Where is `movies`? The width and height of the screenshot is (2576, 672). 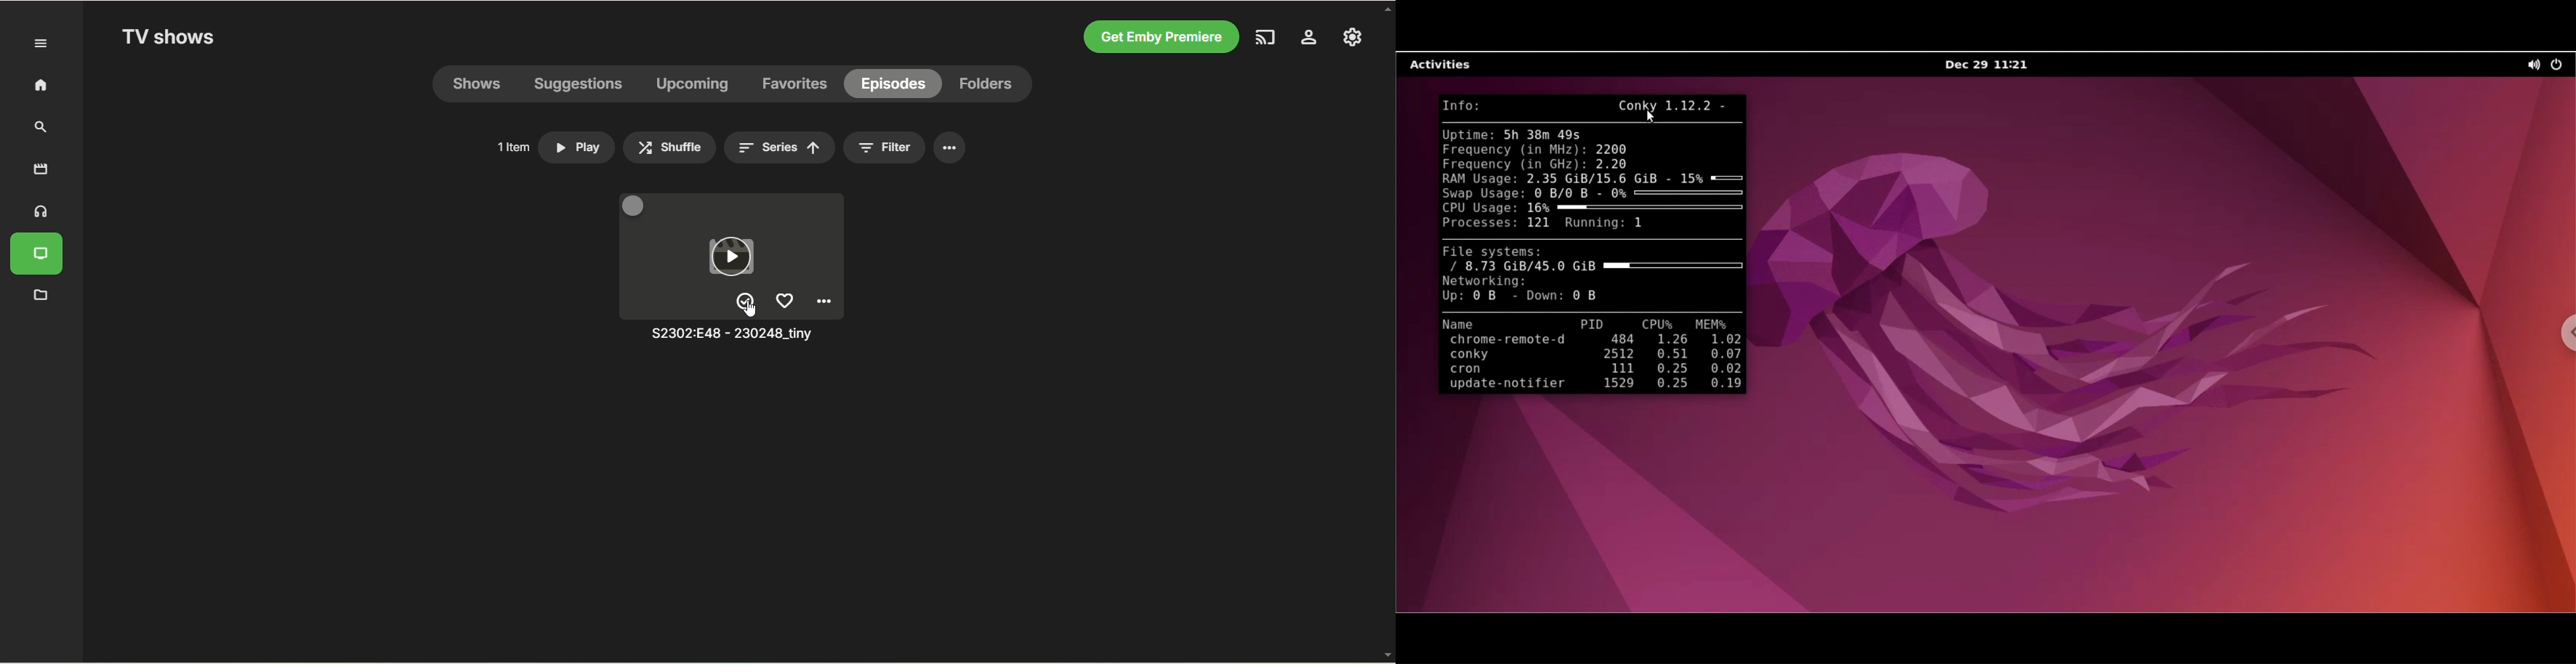
movies is located at coordinates (41, 169).